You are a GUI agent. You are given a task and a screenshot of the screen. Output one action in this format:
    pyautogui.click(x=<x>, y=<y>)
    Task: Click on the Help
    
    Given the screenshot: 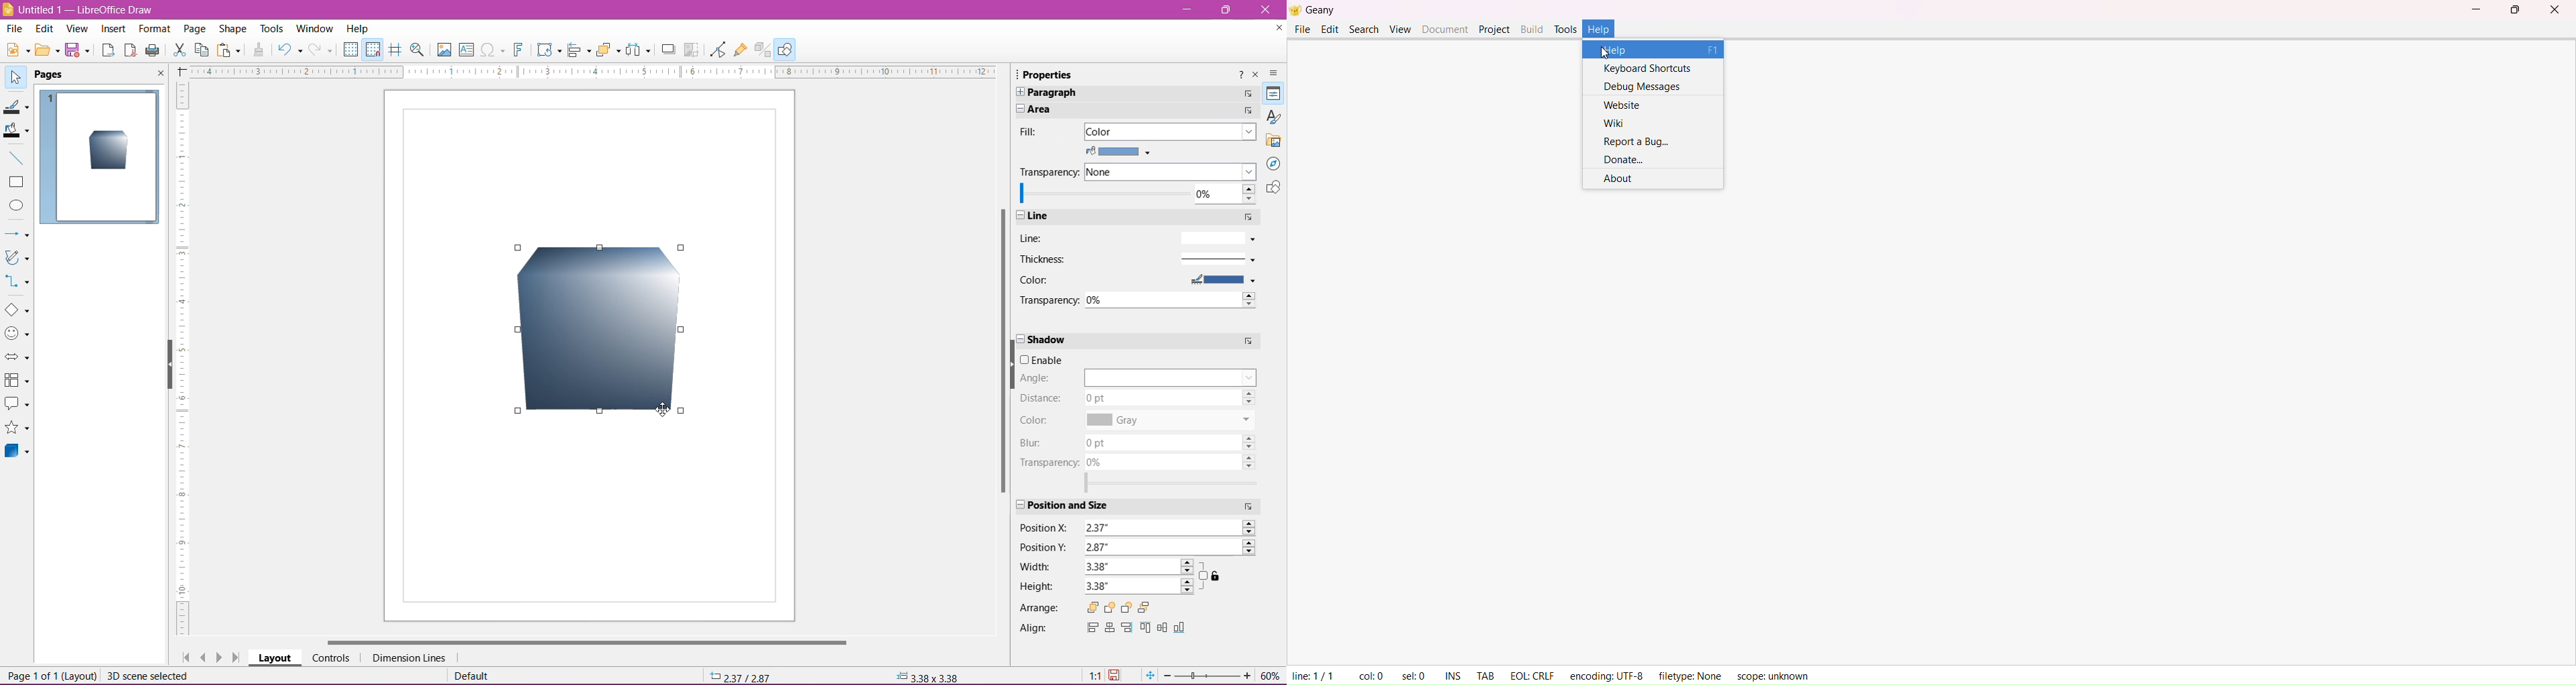 What is the action you would take?
    pyautogui.click(x=358, y=28)
    